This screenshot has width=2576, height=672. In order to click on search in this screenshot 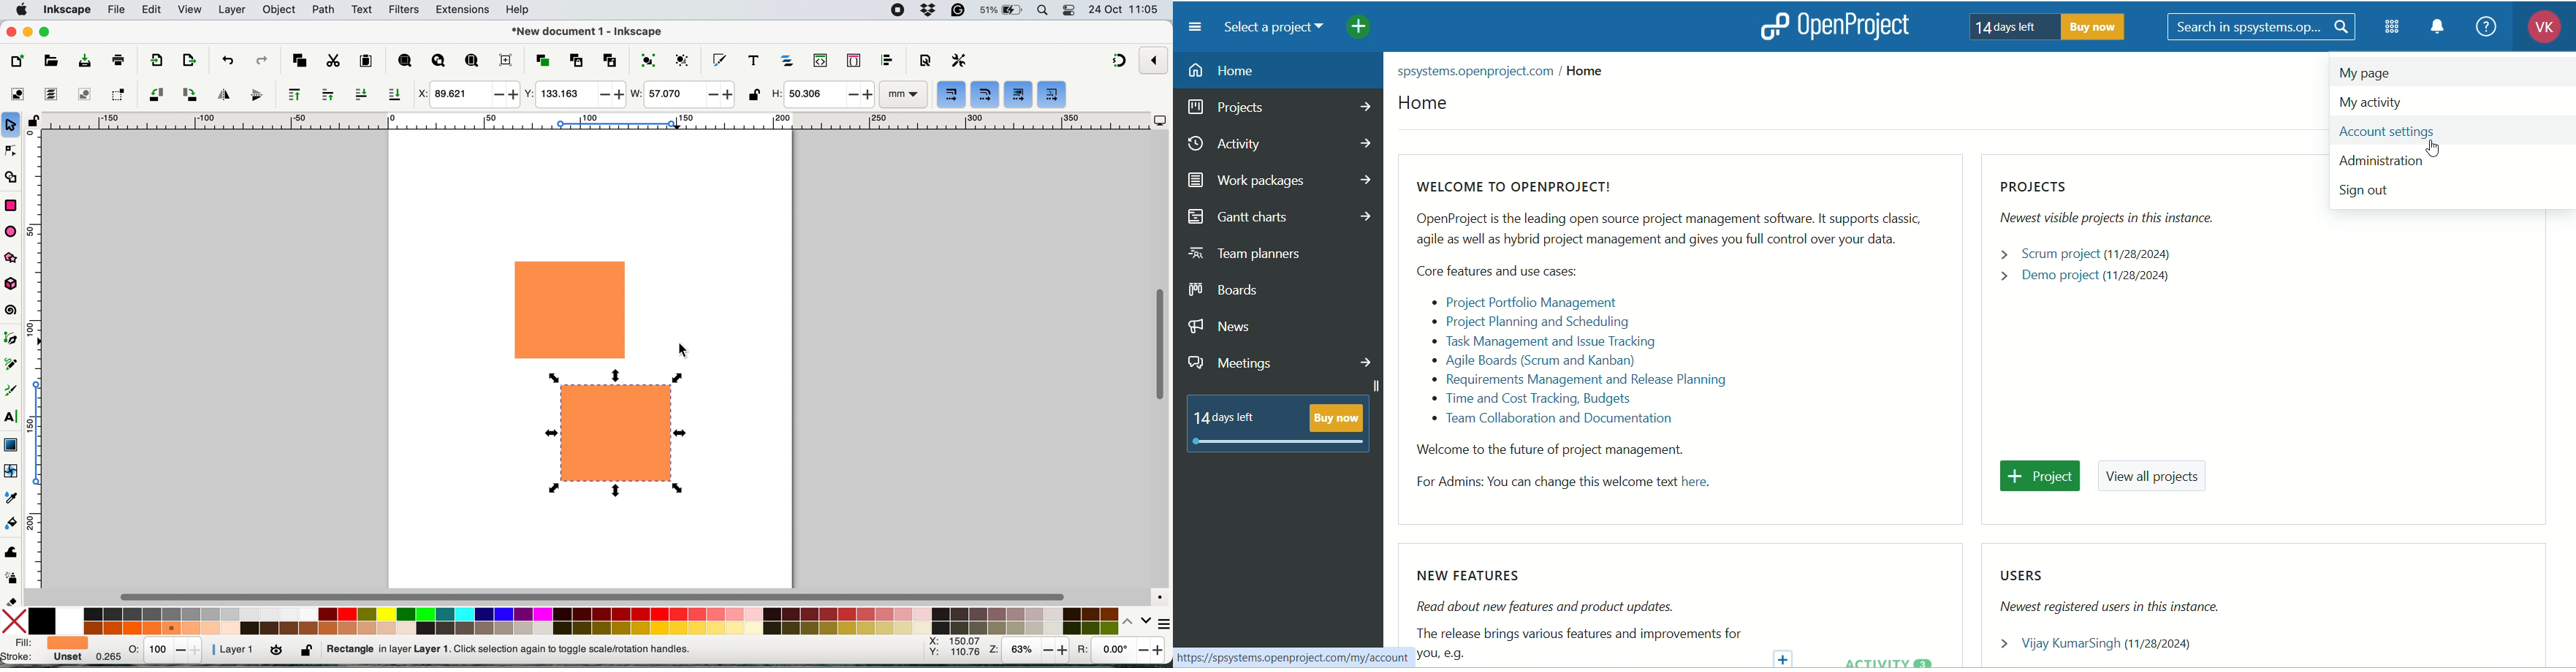, I will do `click(2262, 29)`.